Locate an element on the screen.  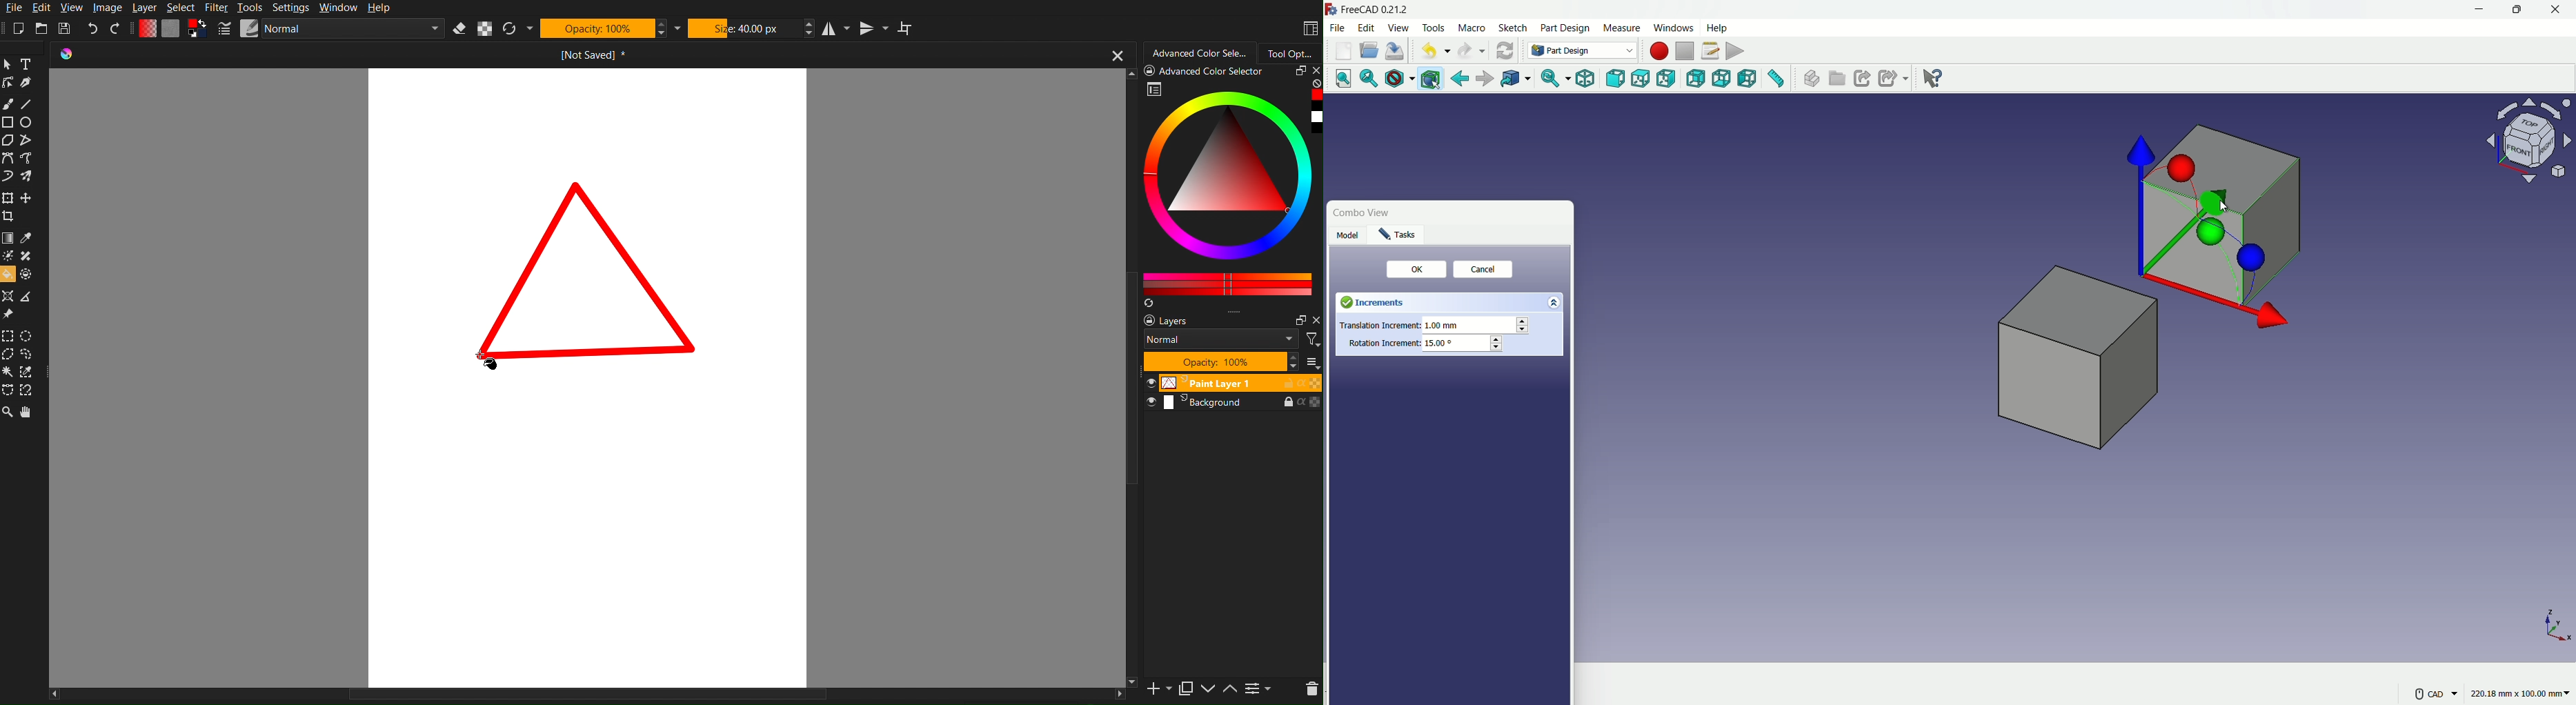
view is located at coordinates (1398, 27).